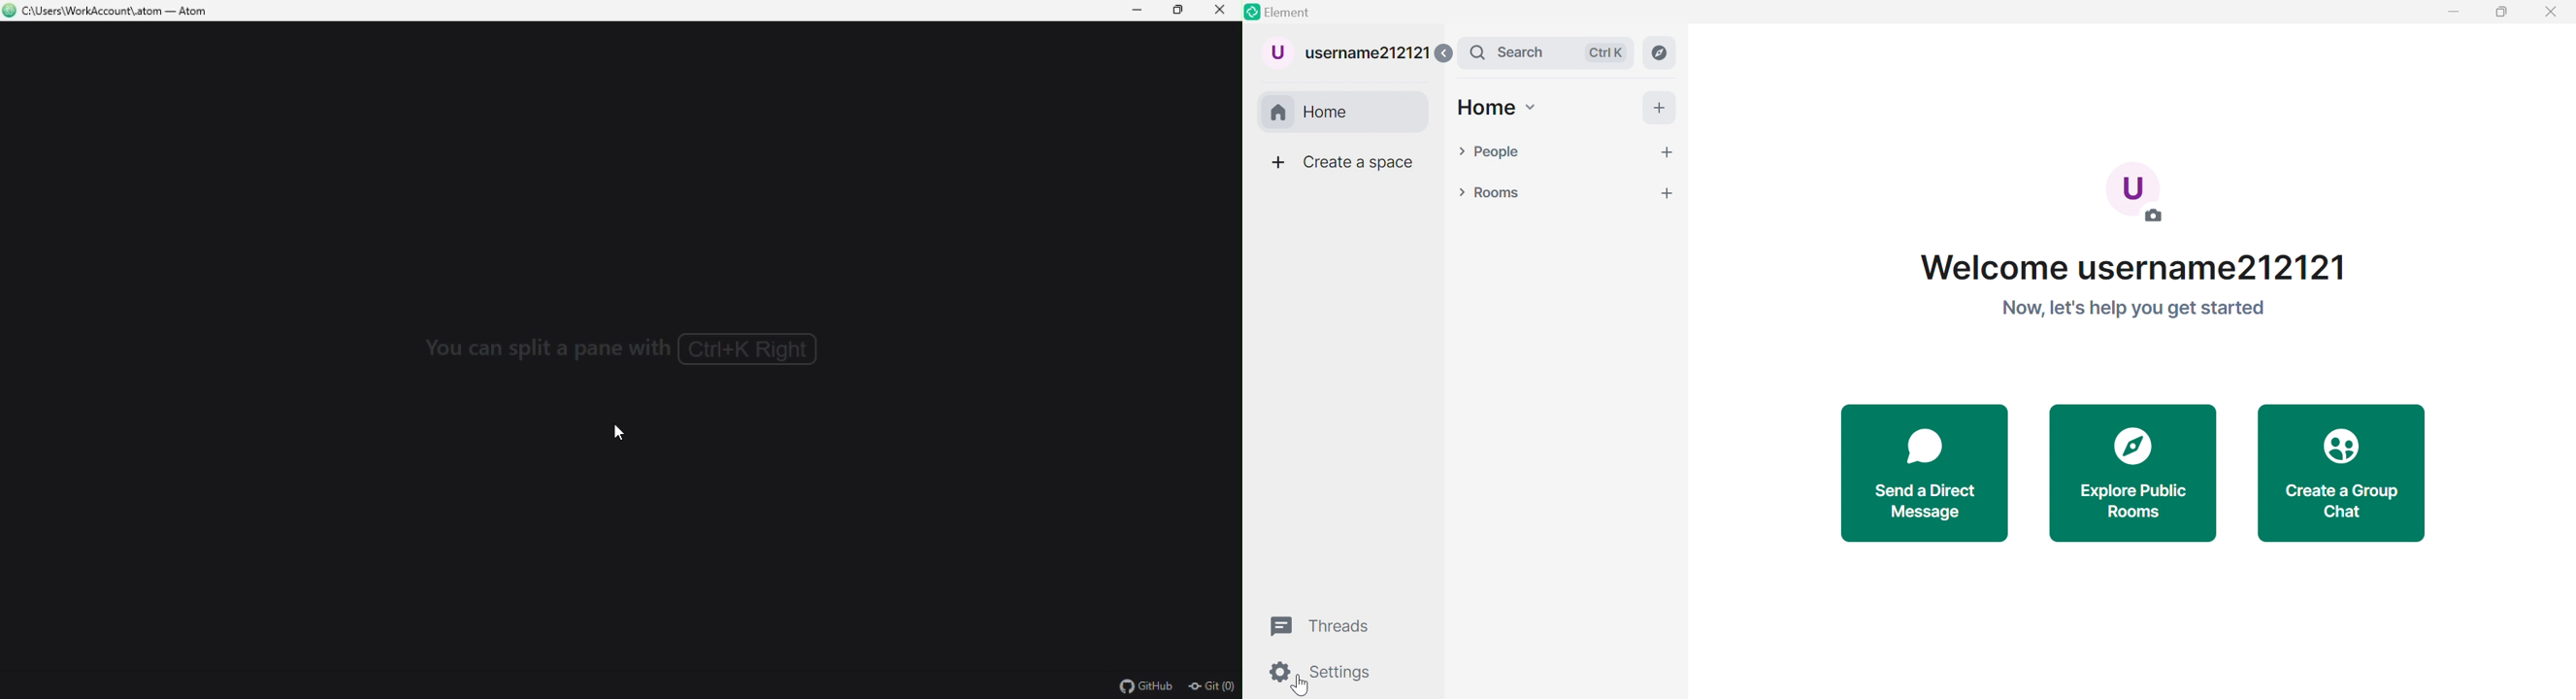 The height and width of the screenshot is (700, 2576). What do you see at coordinates (2548, 15) in the screenshot?
I see `Close` at bounding box center [2548, 15].